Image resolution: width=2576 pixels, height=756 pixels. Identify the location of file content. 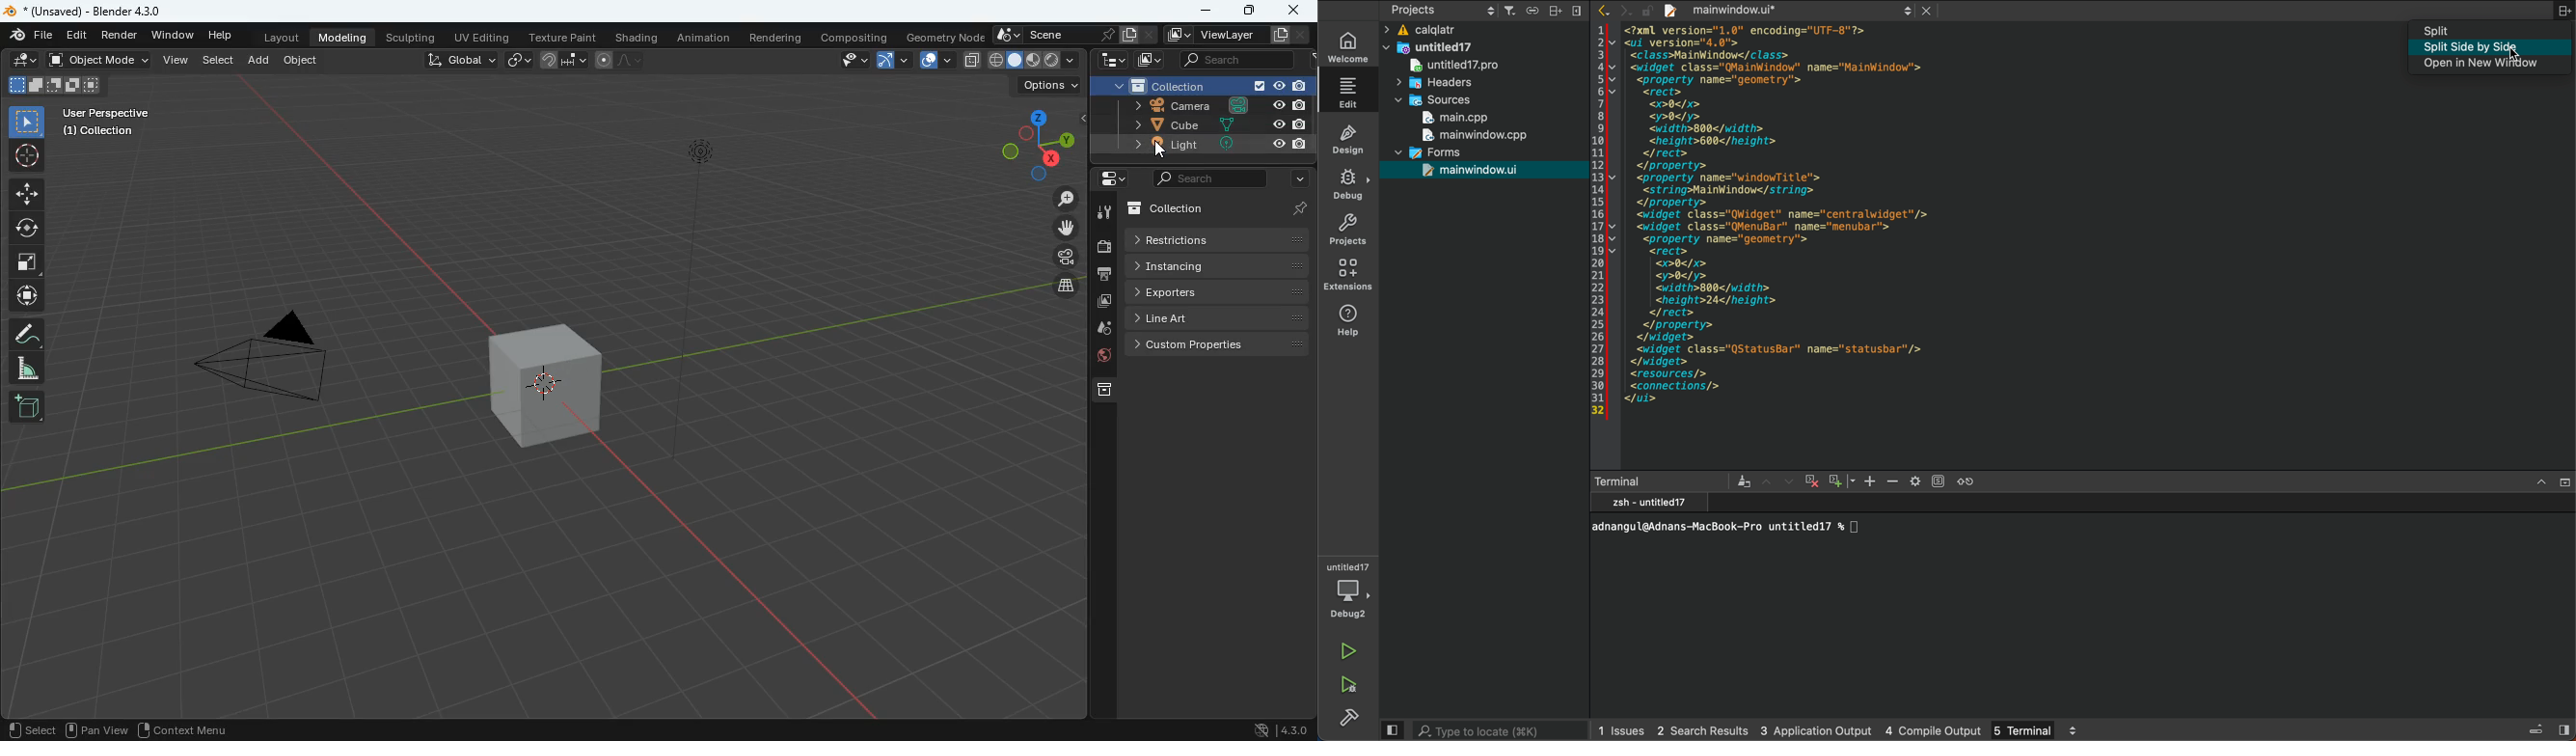
(1885, 246).